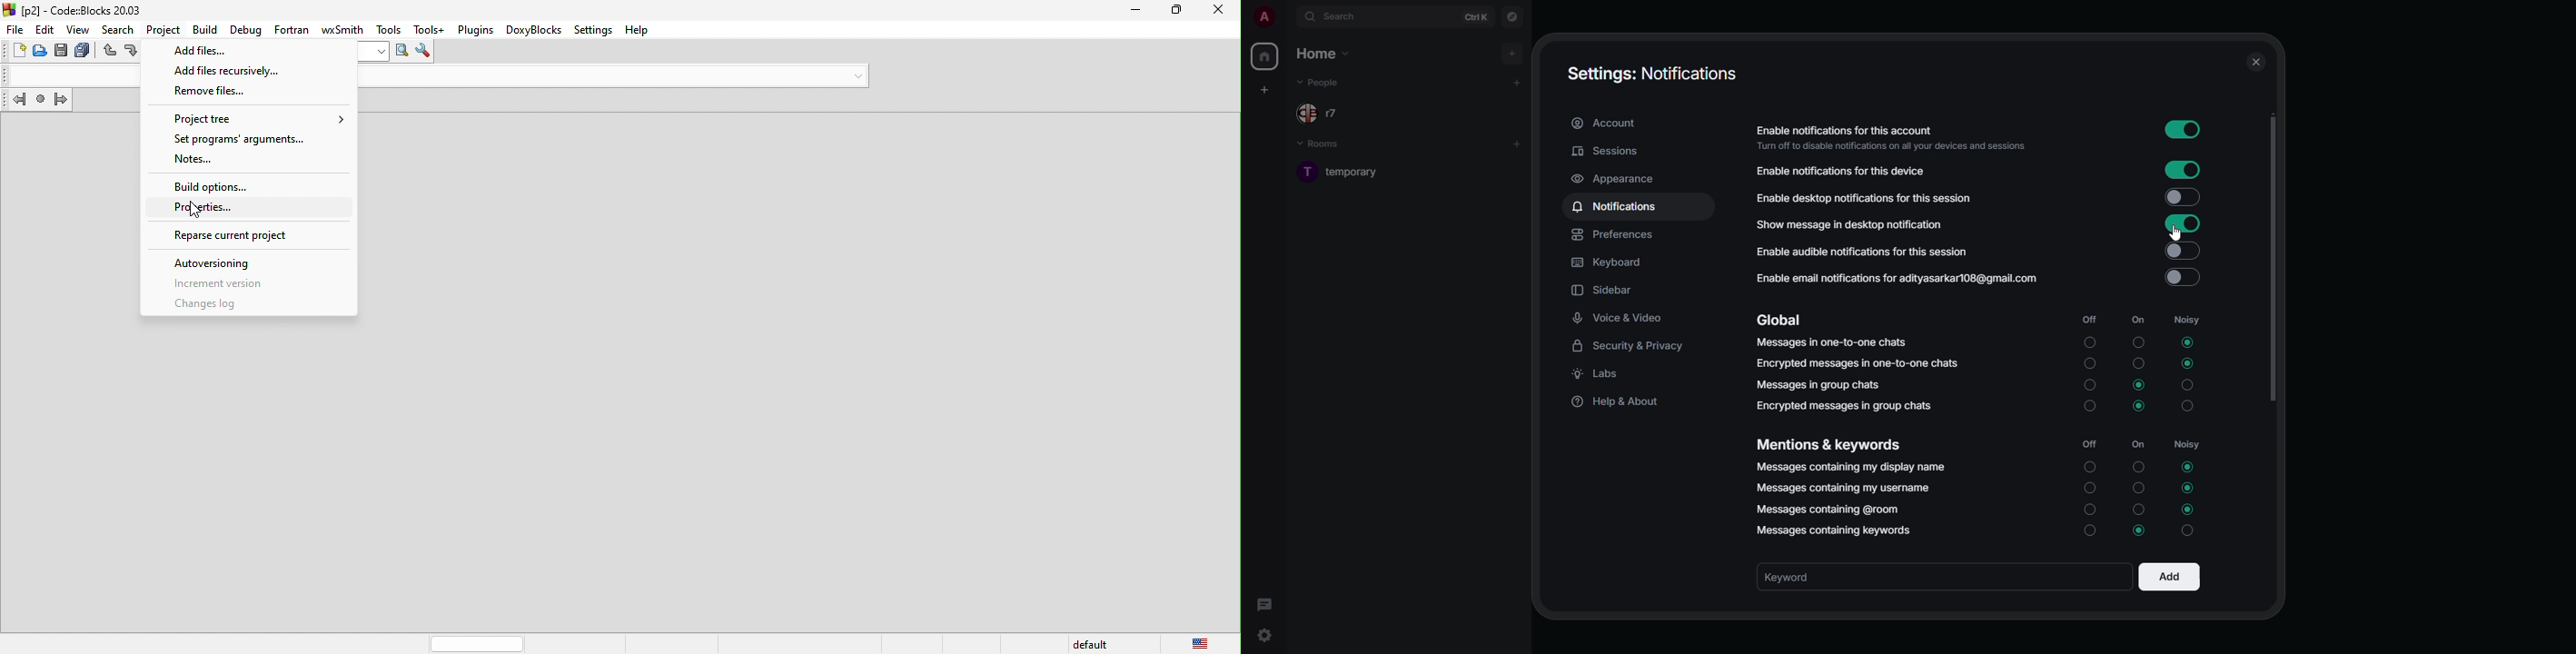  I want to click on messages in group chat, so click(1820, 385).